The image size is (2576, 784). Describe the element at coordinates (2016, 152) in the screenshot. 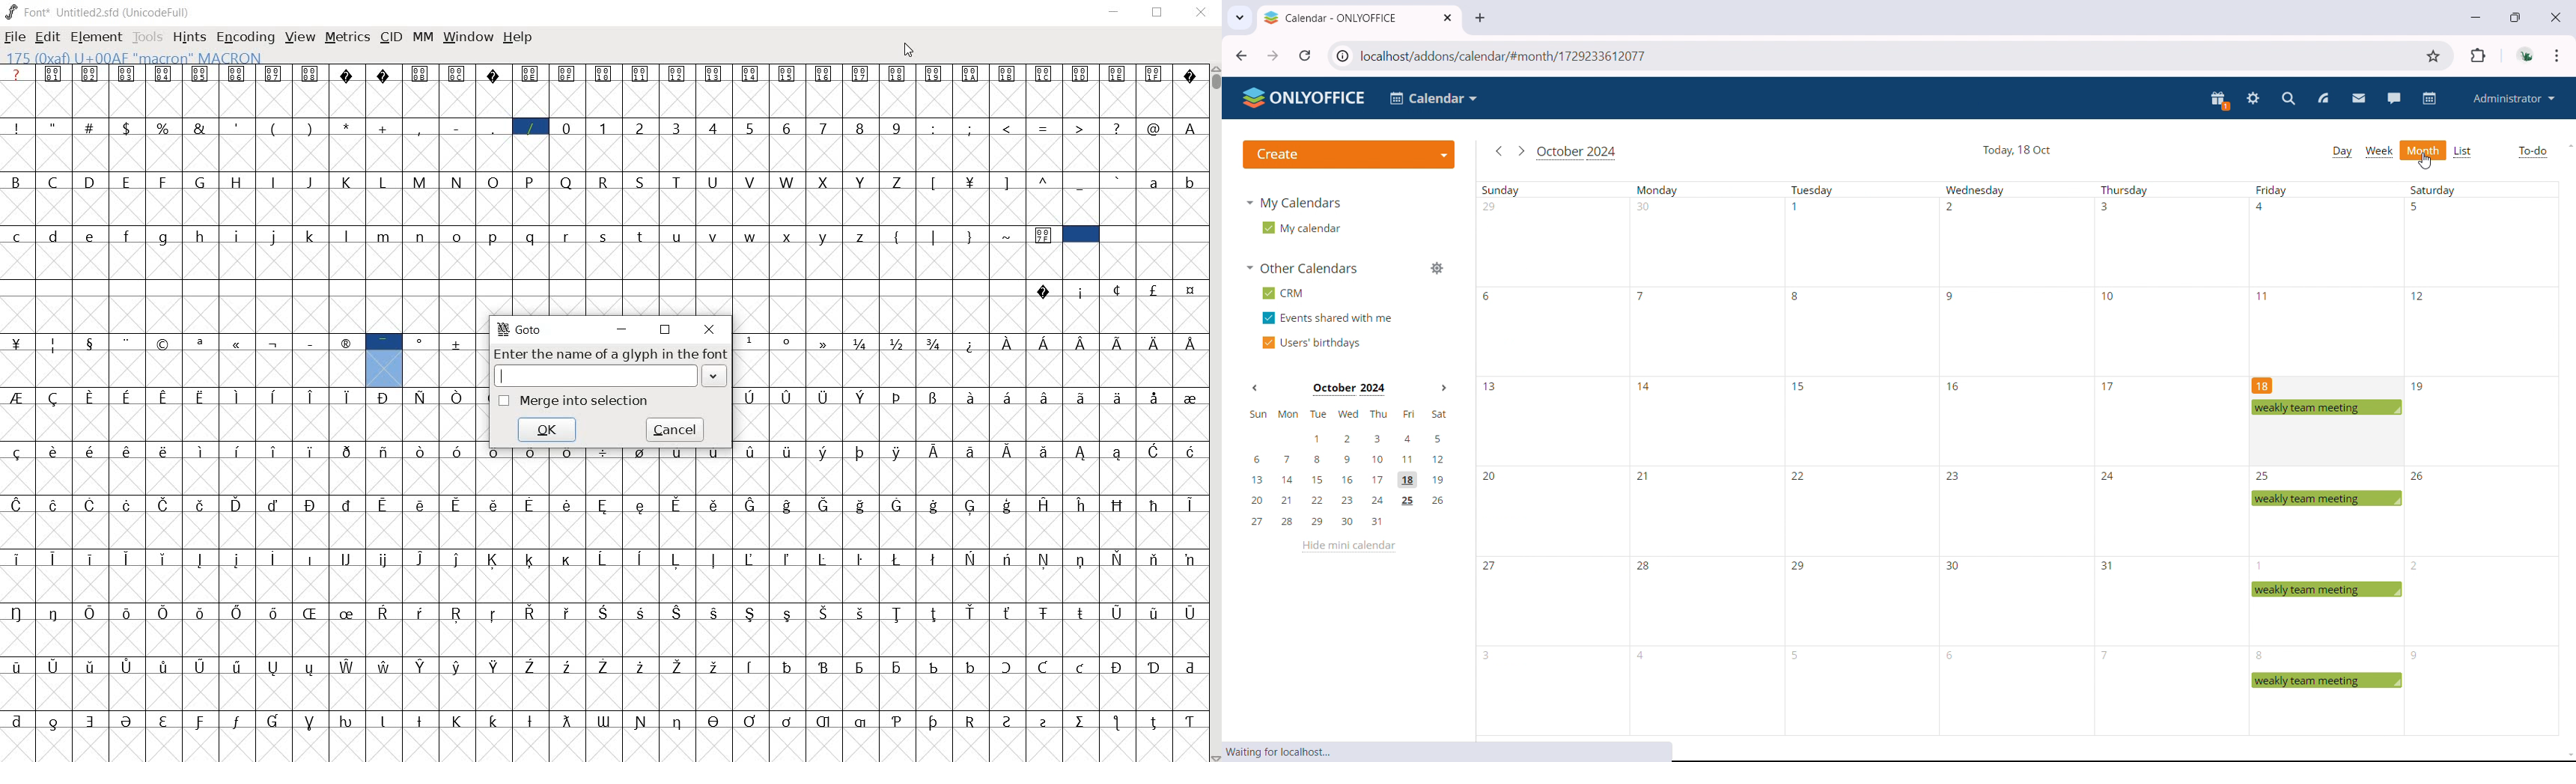

I see `current date` at that location.